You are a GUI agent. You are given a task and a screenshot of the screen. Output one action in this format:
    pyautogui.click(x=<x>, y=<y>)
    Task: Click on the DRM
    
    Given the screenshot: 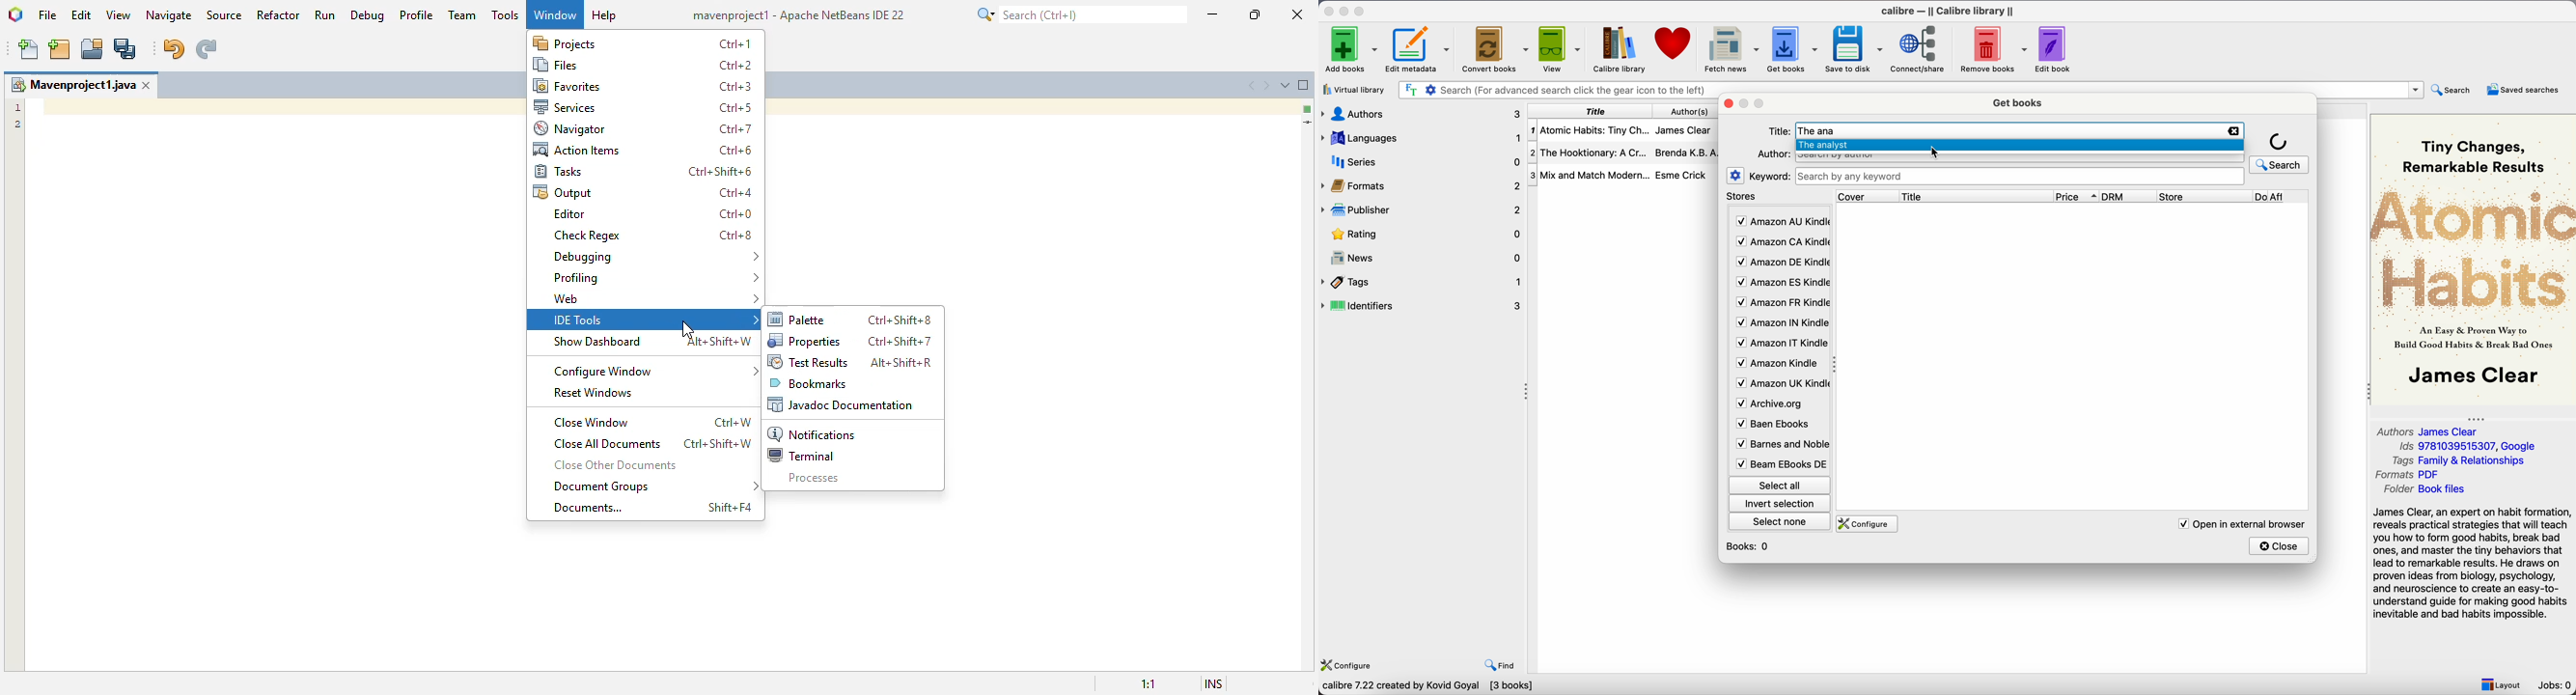 What is the action you would take?
    pyautogui.click(x=2129, y=196)
    